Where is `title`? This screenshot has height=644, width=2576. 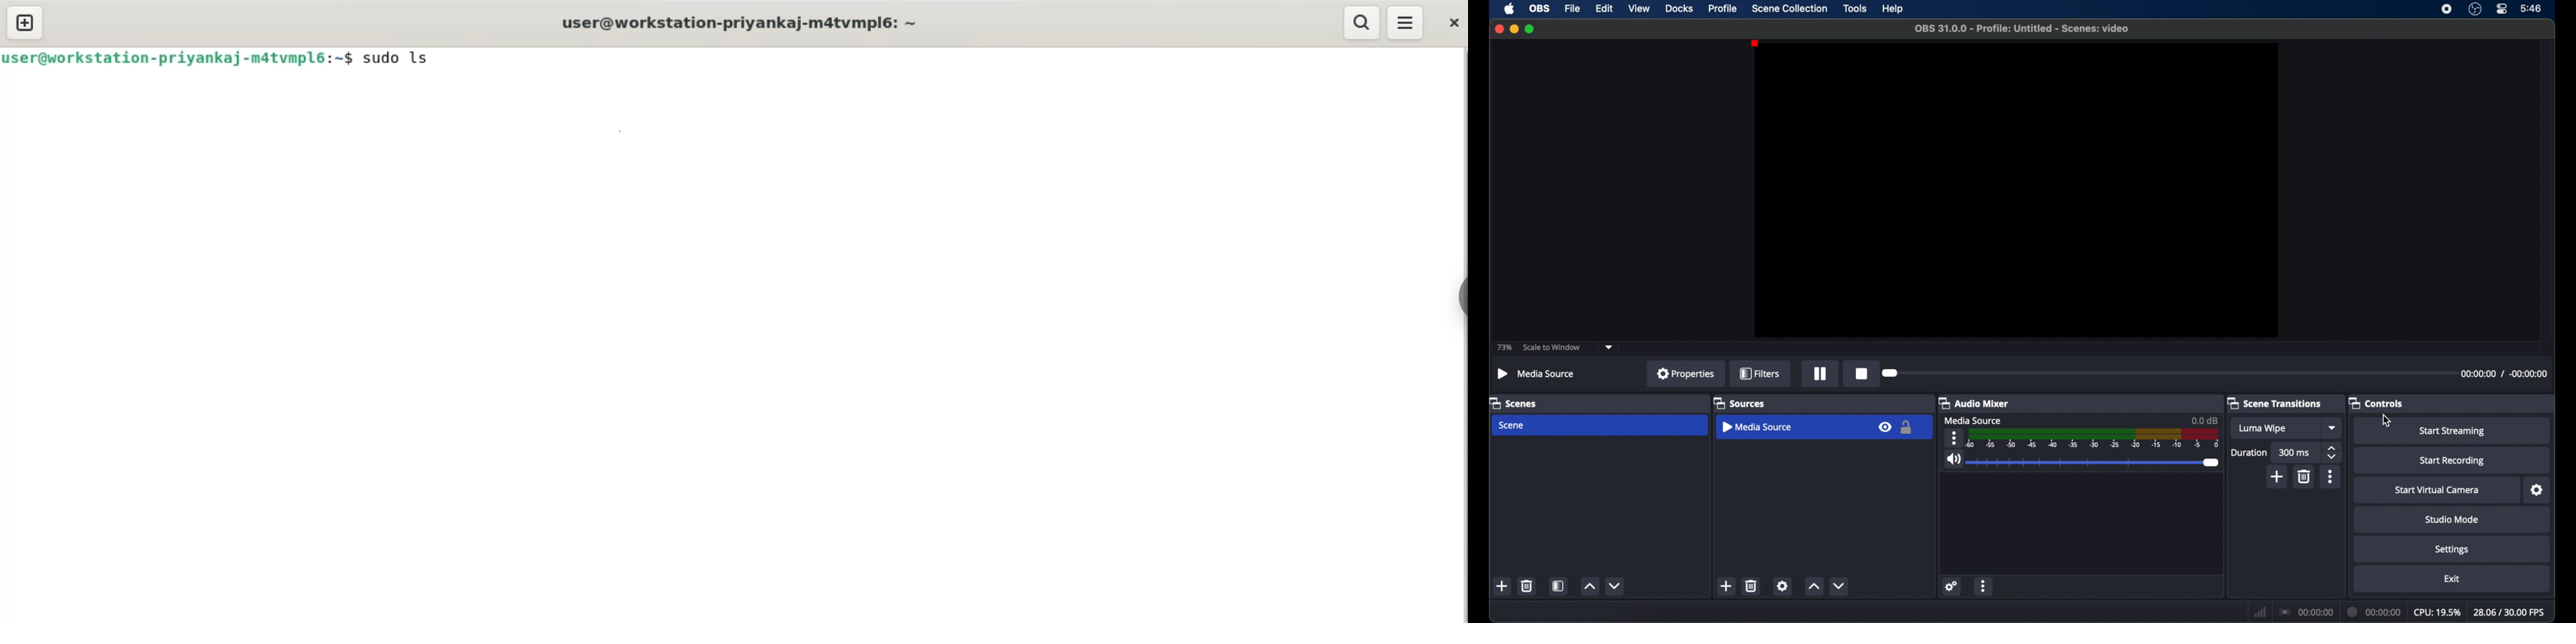
title is located at coordinates (741, 24).